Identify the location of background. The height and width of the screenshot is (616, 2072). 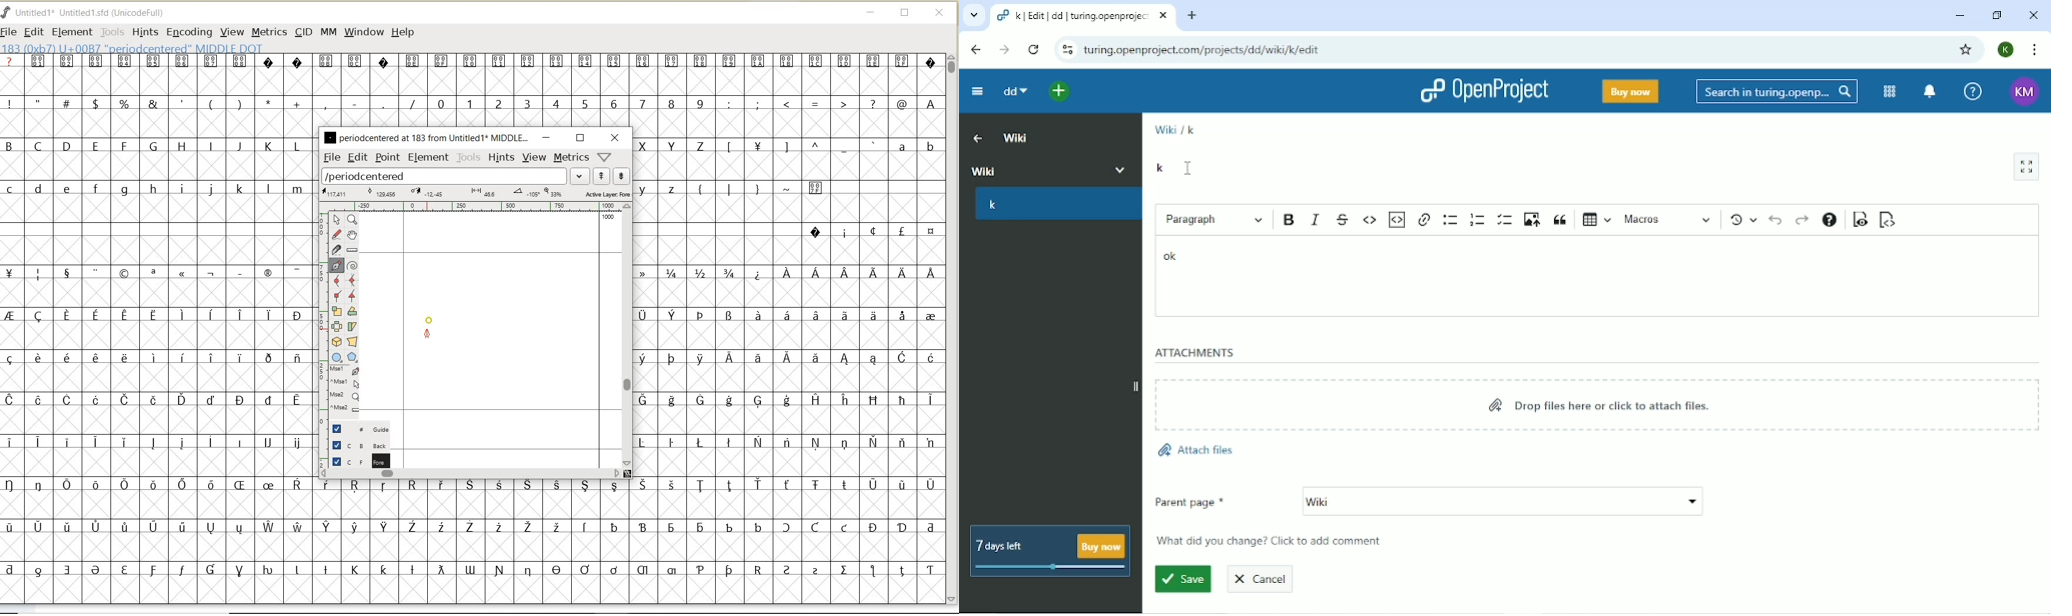
(356, 445).